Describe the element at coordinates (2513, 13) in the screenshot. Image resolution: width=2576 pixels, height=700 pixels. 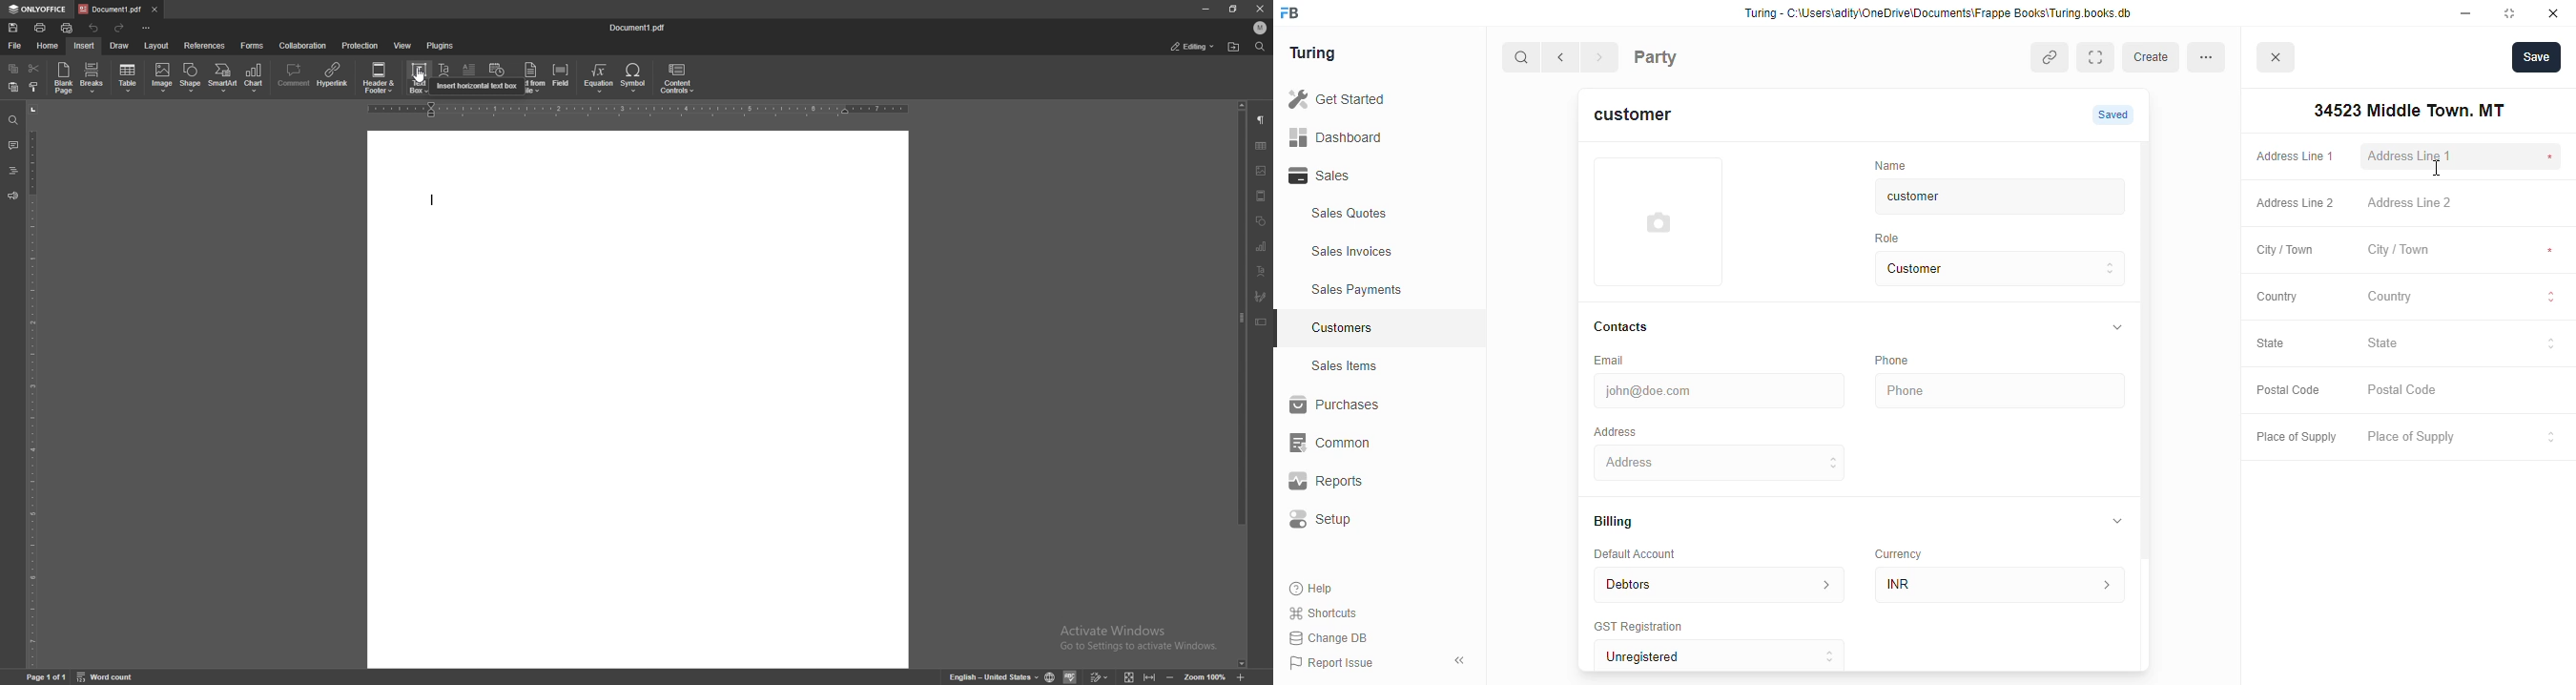
I see `maximise` at that location.